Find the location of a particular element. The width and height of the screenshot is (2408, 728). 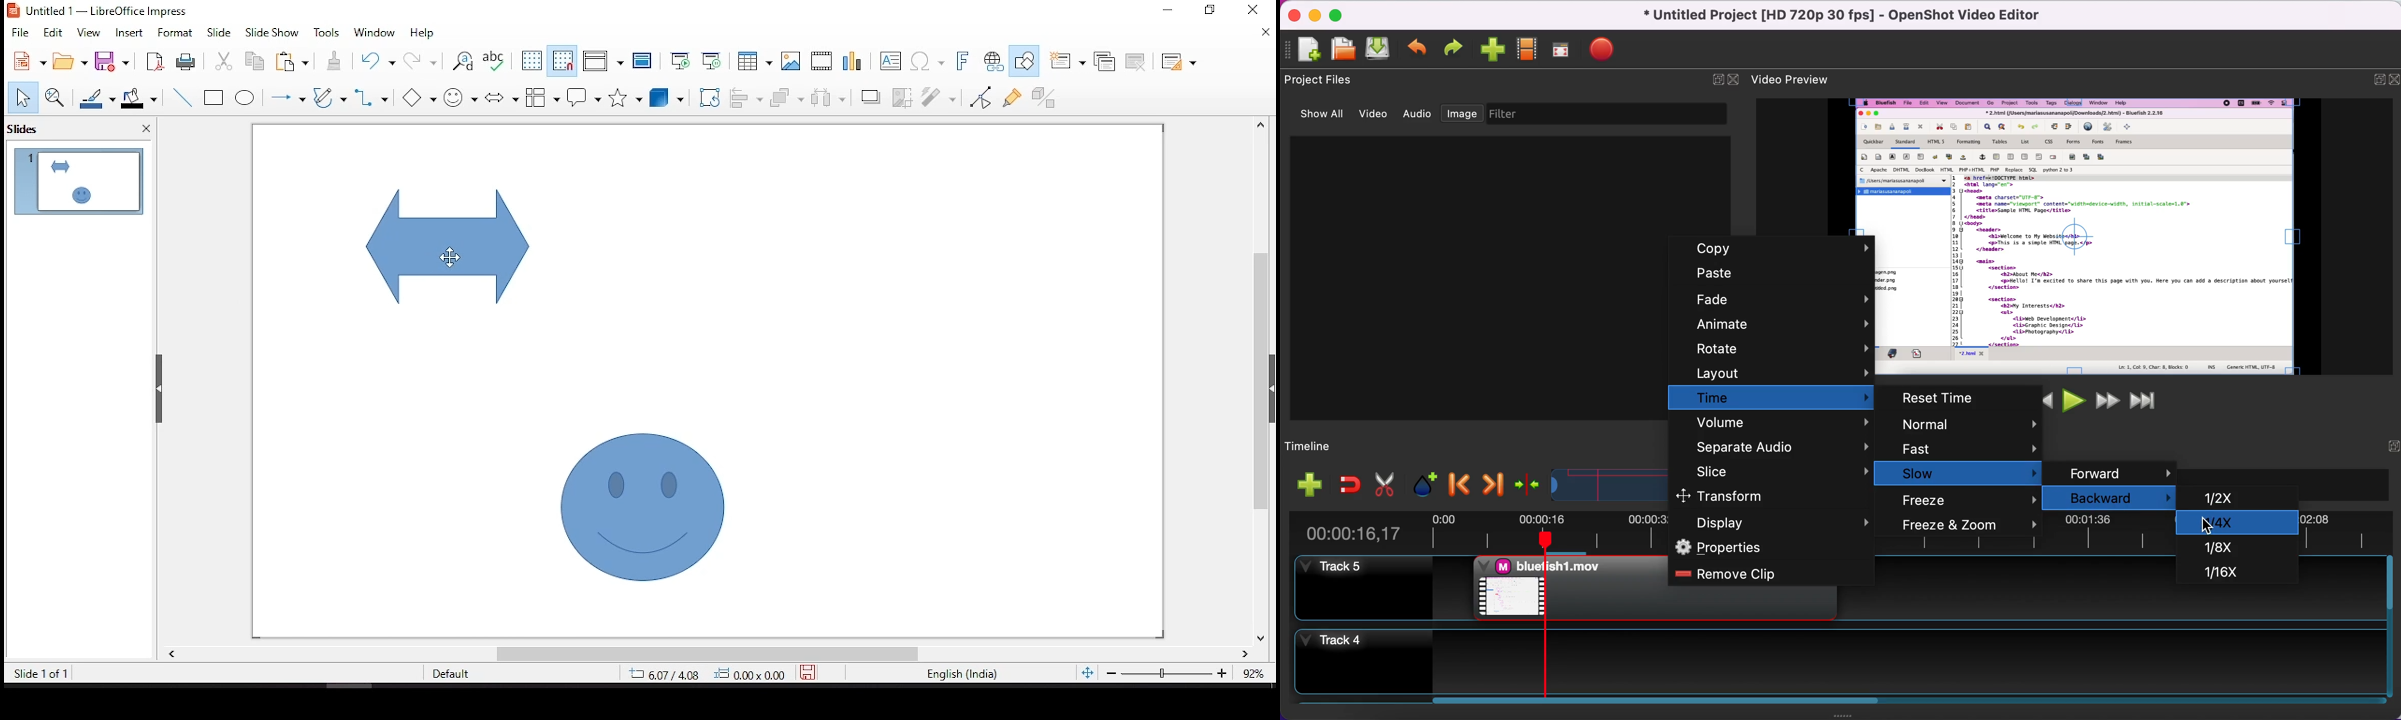

time duration is located at coordinates (1366, 529).